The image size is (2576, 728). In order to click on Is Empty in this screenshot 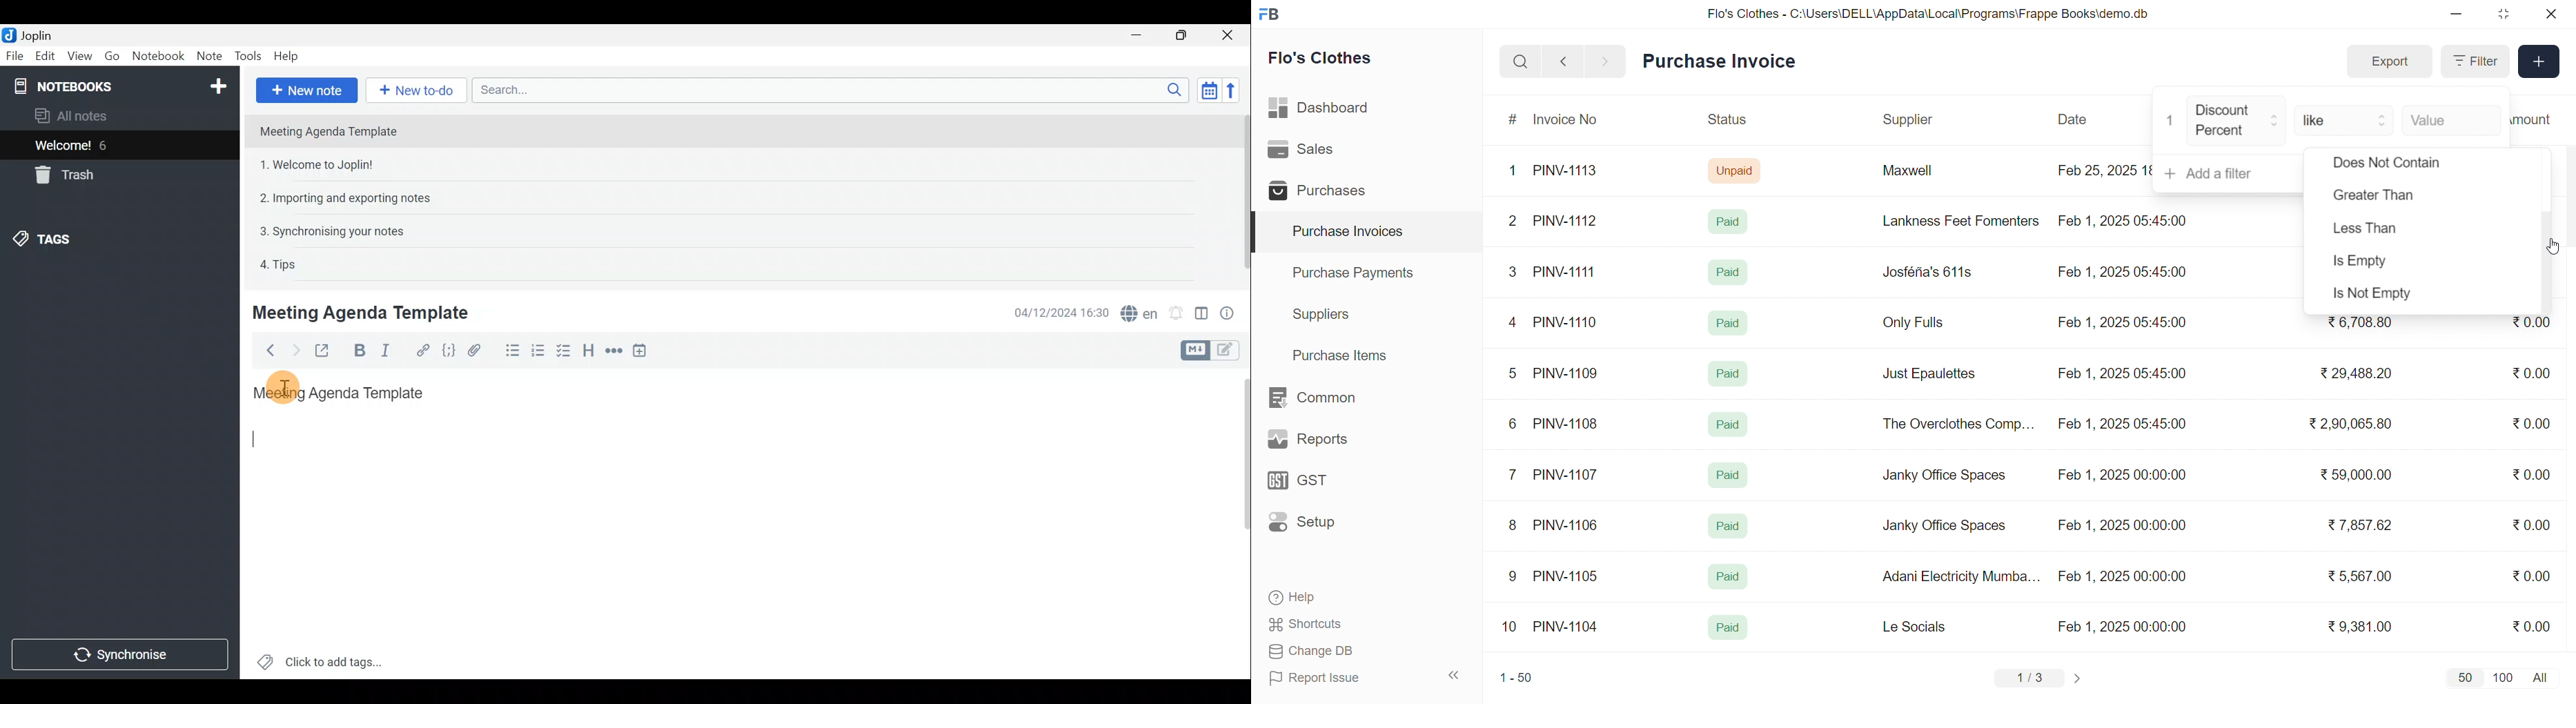, I will do `click(2386, 264)`.